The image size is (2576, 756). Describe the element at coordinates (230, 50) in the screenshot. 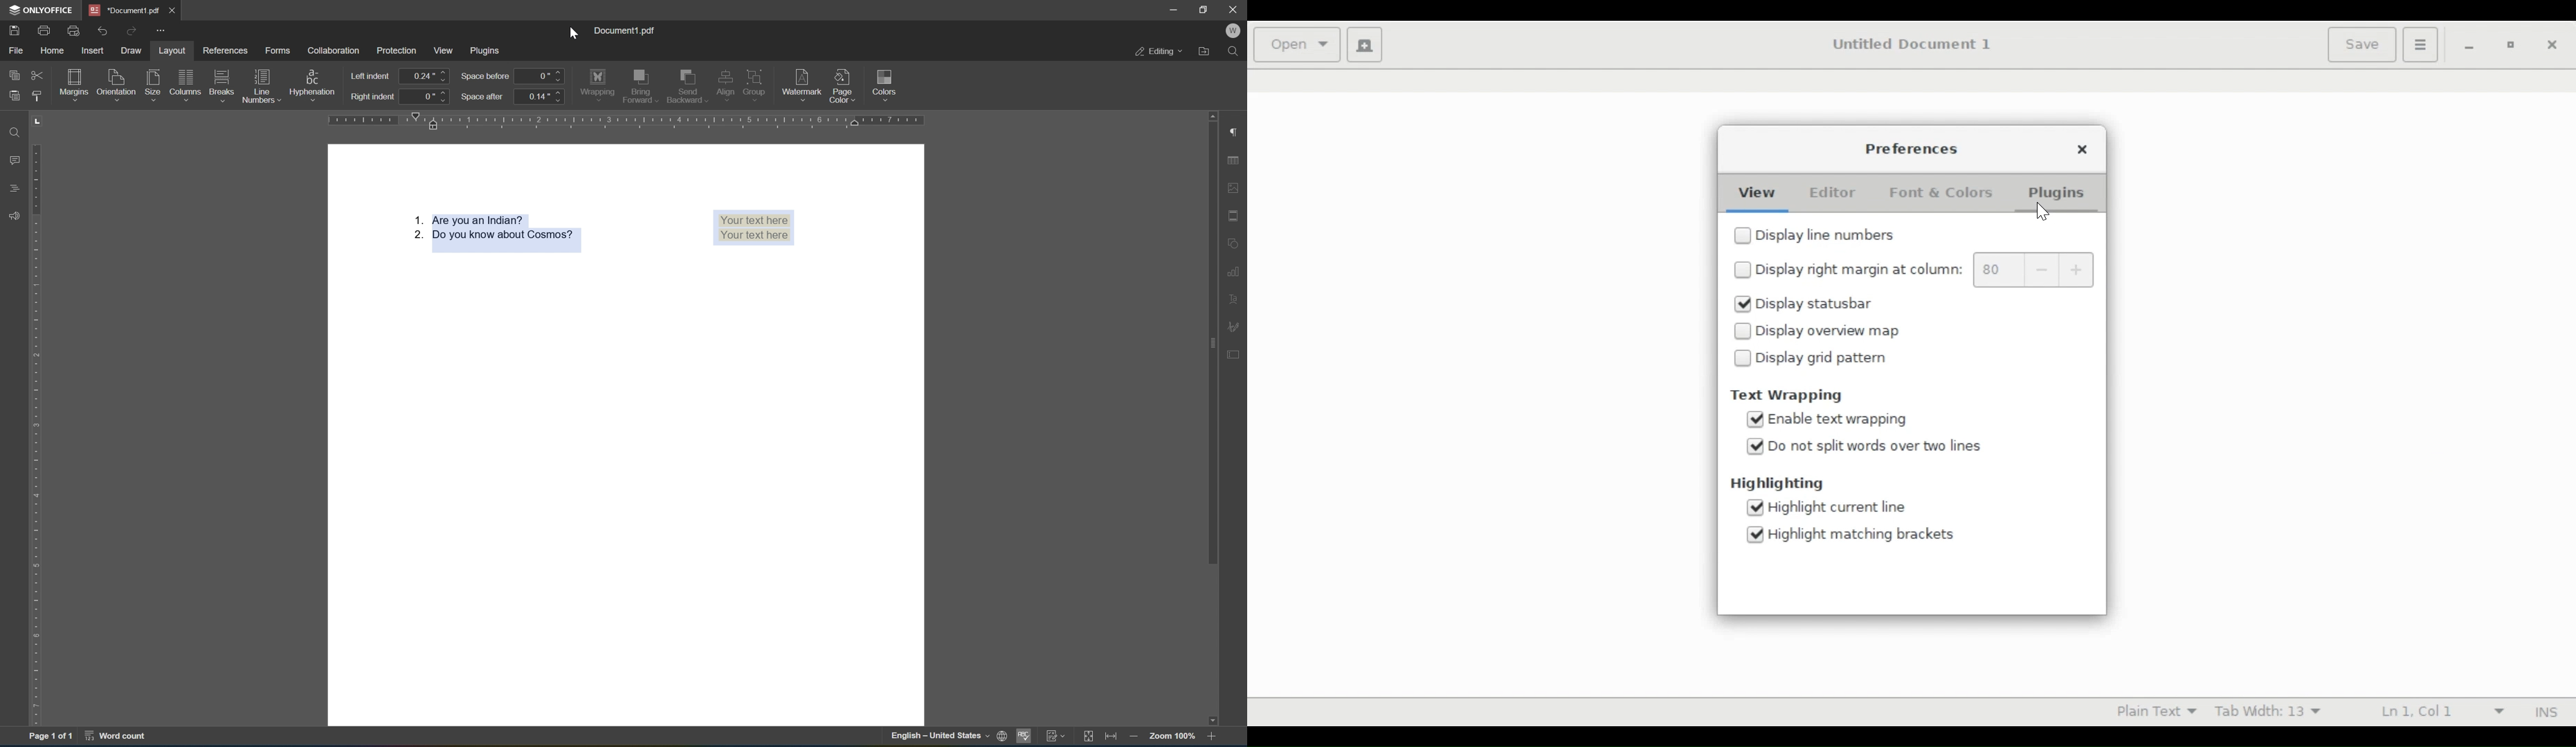

I see `refernces` at that location.